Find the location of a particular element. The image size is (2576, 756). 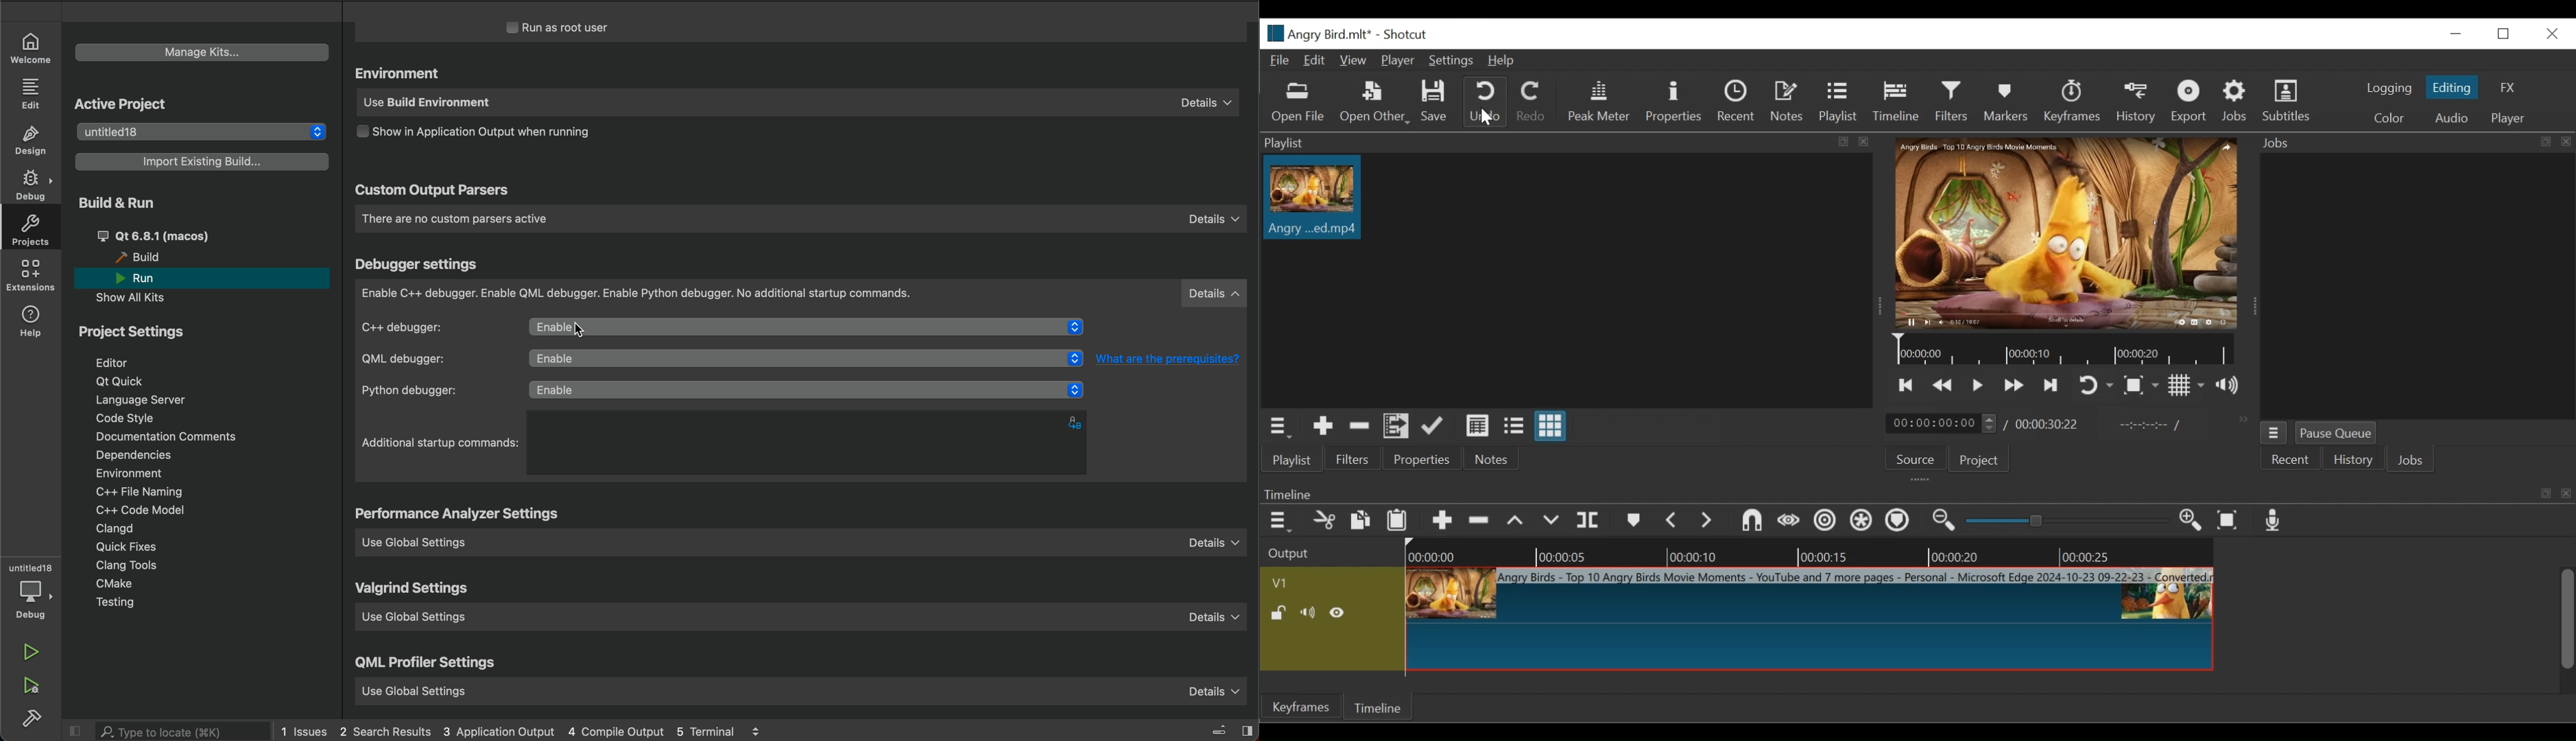

use global setting  is located at coordinates (805, 620).